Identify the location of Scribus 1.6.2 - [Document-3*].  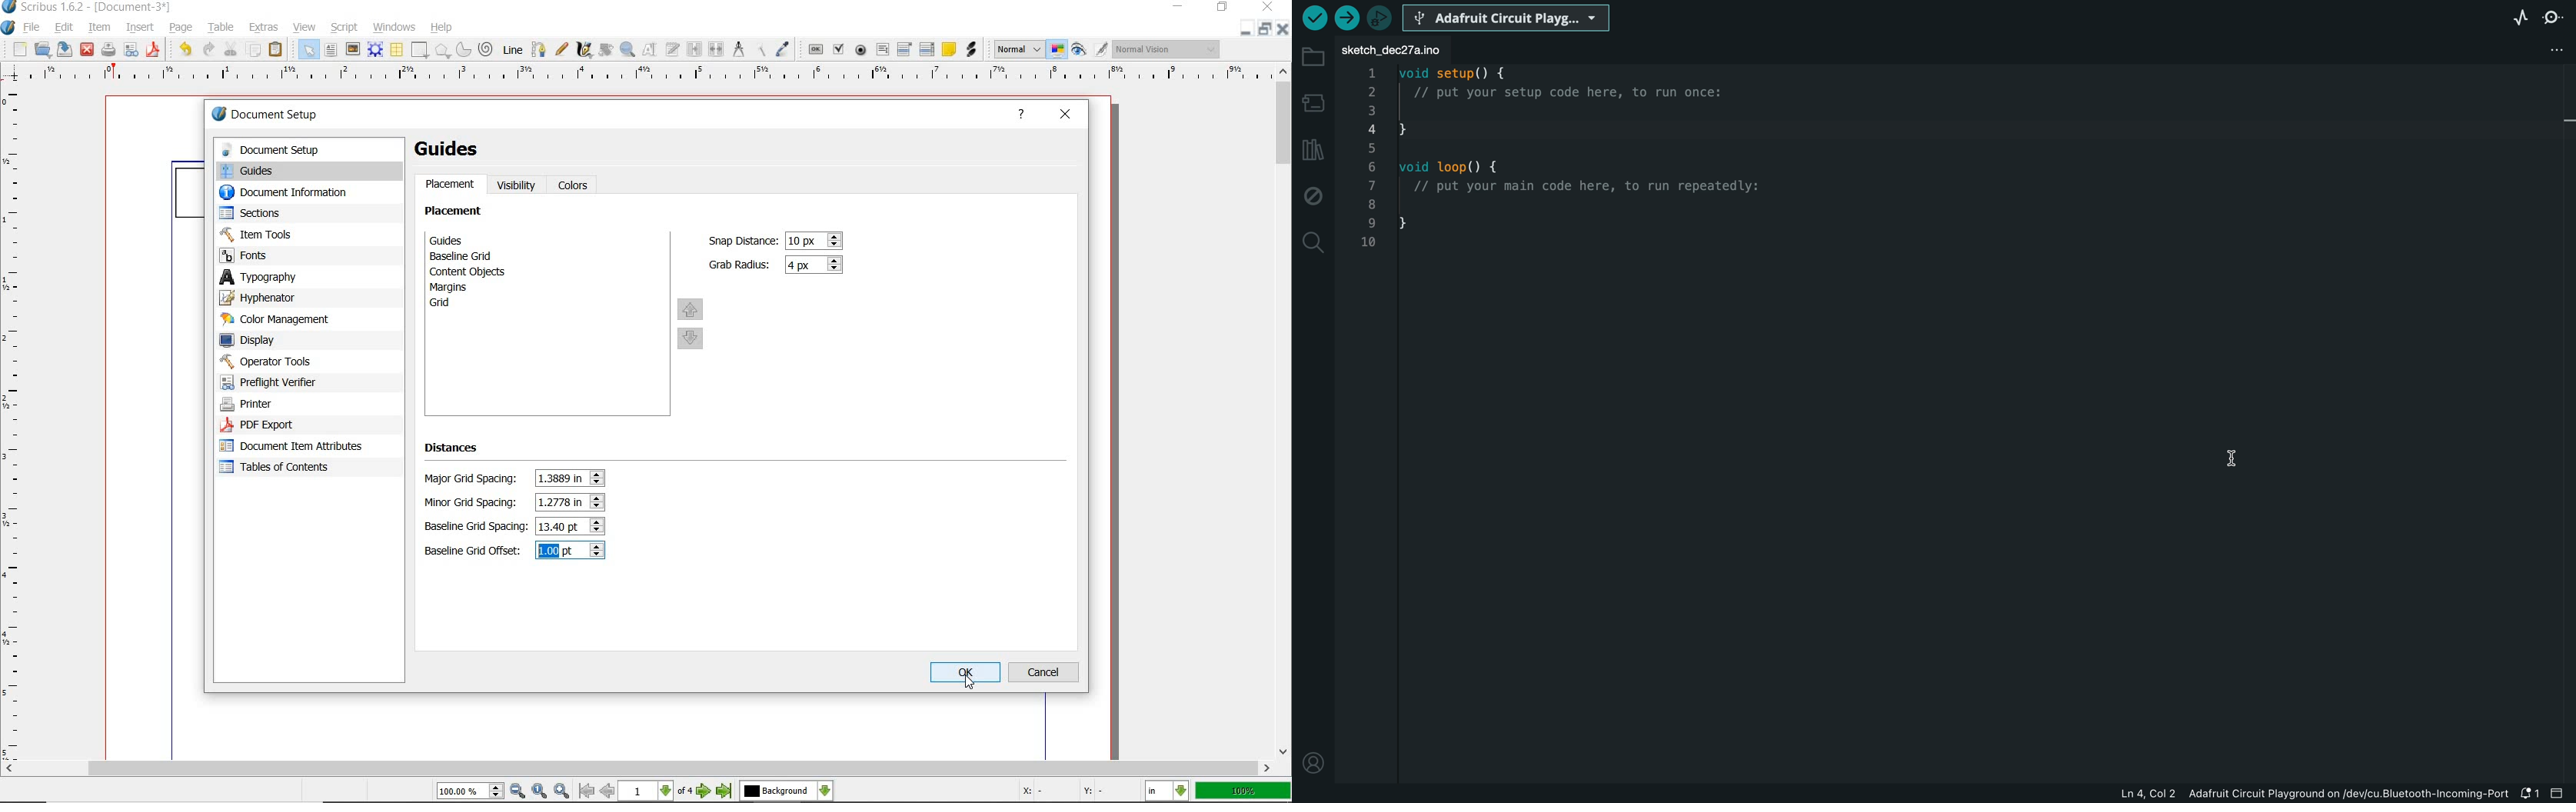
(87, 8).